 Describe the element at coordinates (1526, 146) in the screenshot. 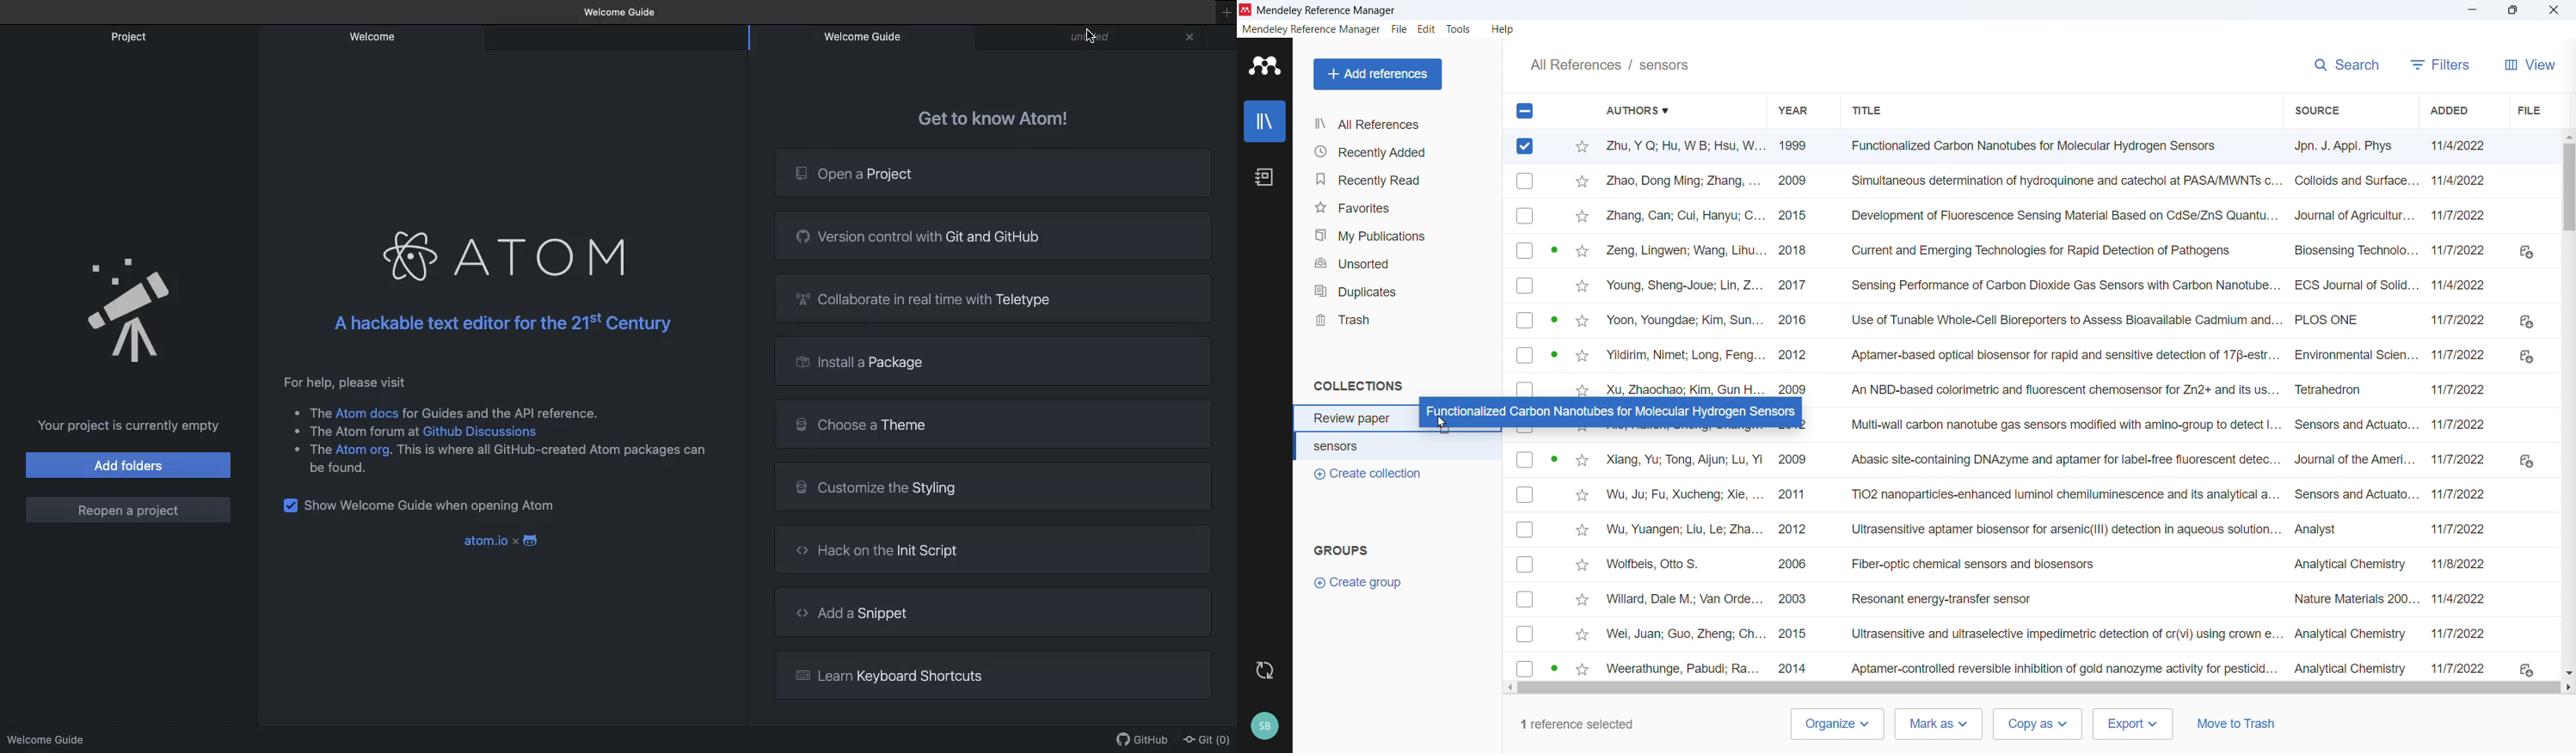

I see `Reference selected ` at that location.